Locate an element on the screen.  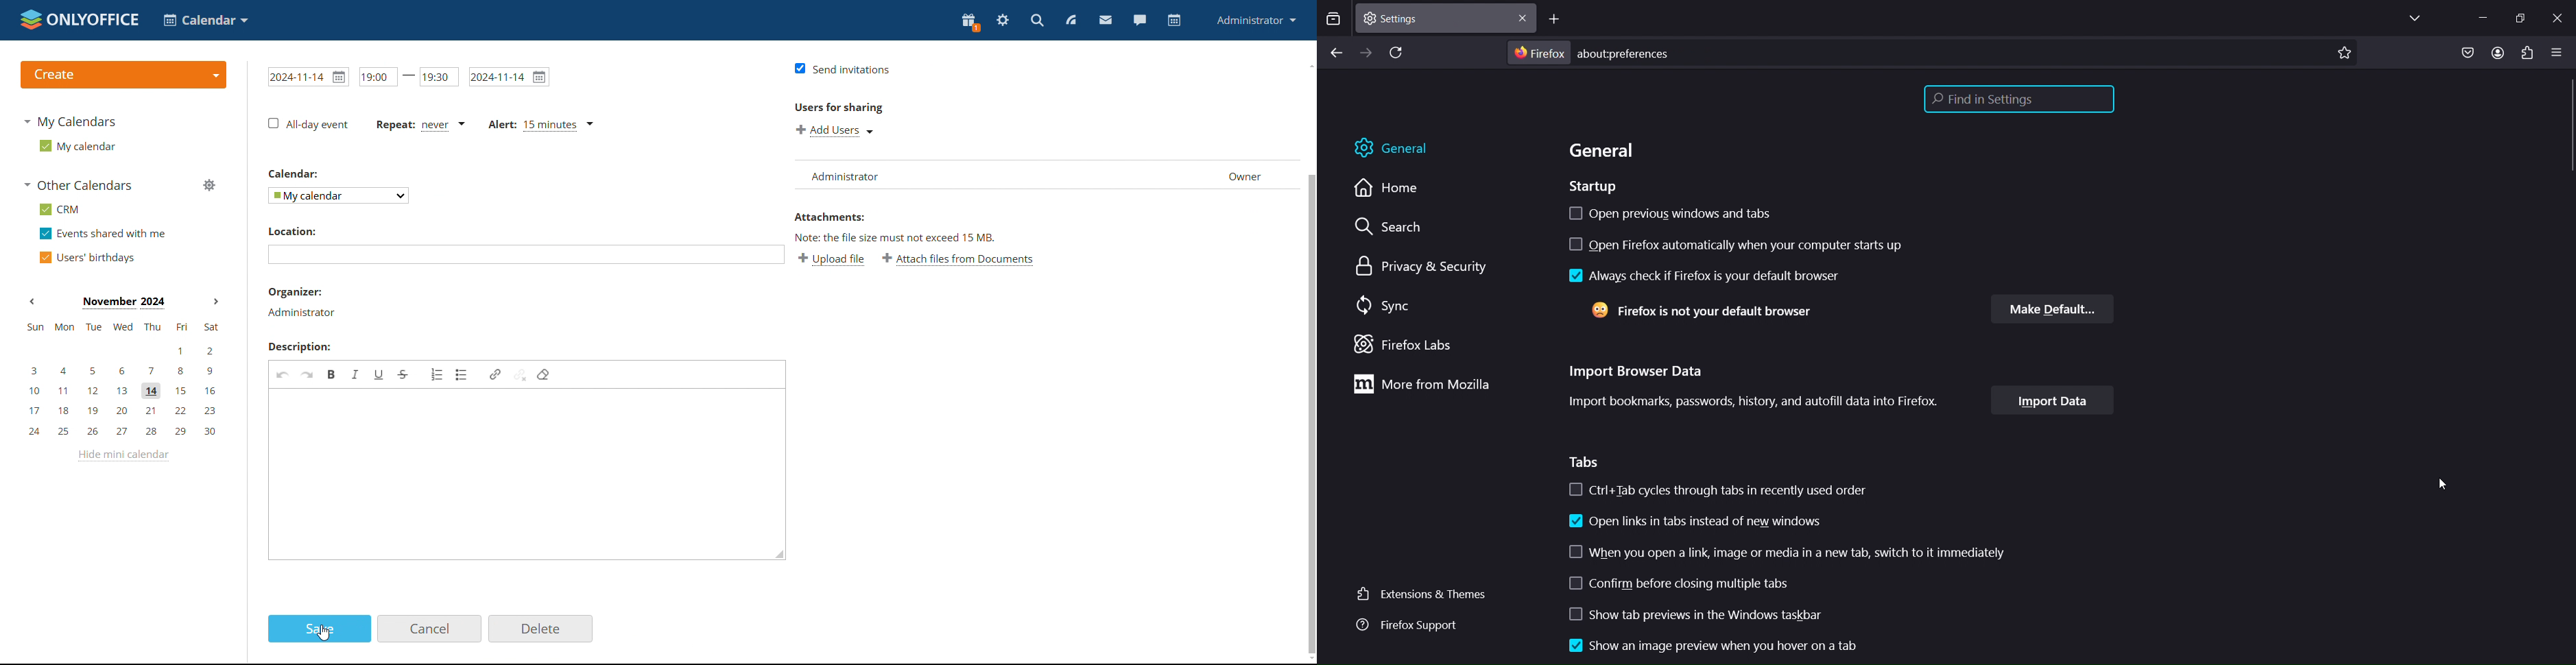
privacy & security is located at coordinates (1424, 266).